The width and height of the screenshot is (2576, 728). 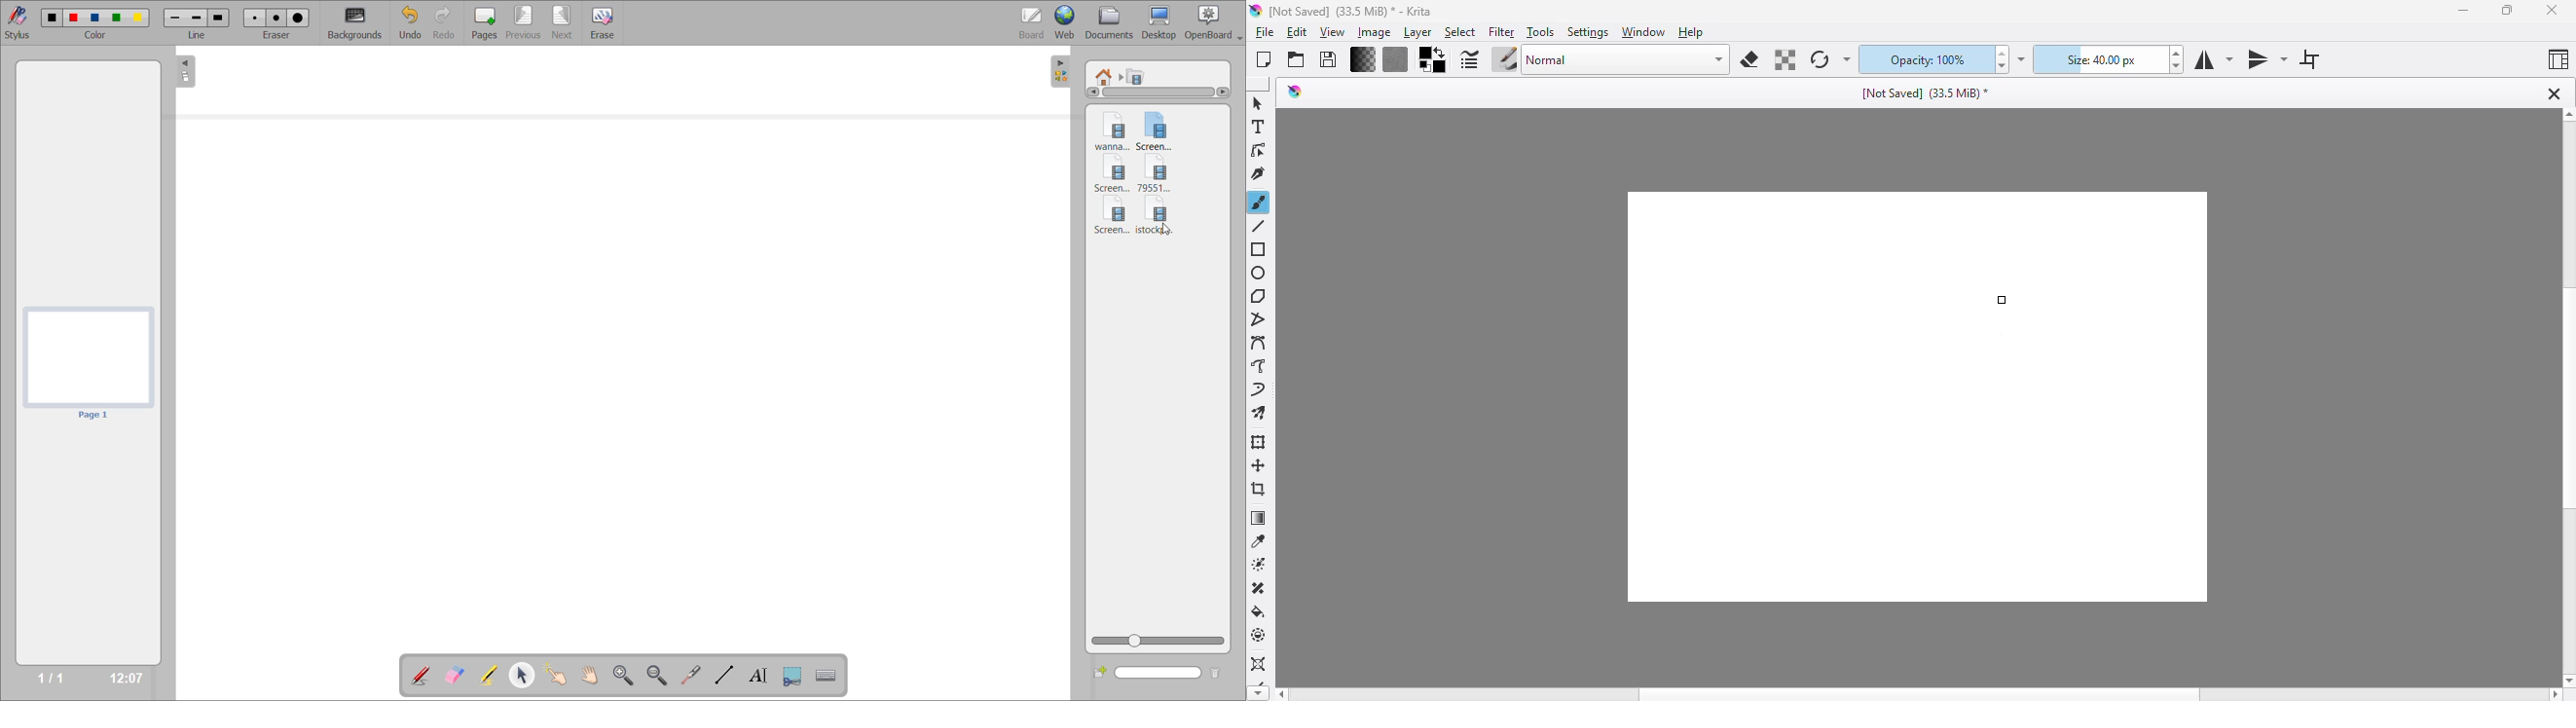 I want to click on freehand path tool, so click(x=1261, y=366).